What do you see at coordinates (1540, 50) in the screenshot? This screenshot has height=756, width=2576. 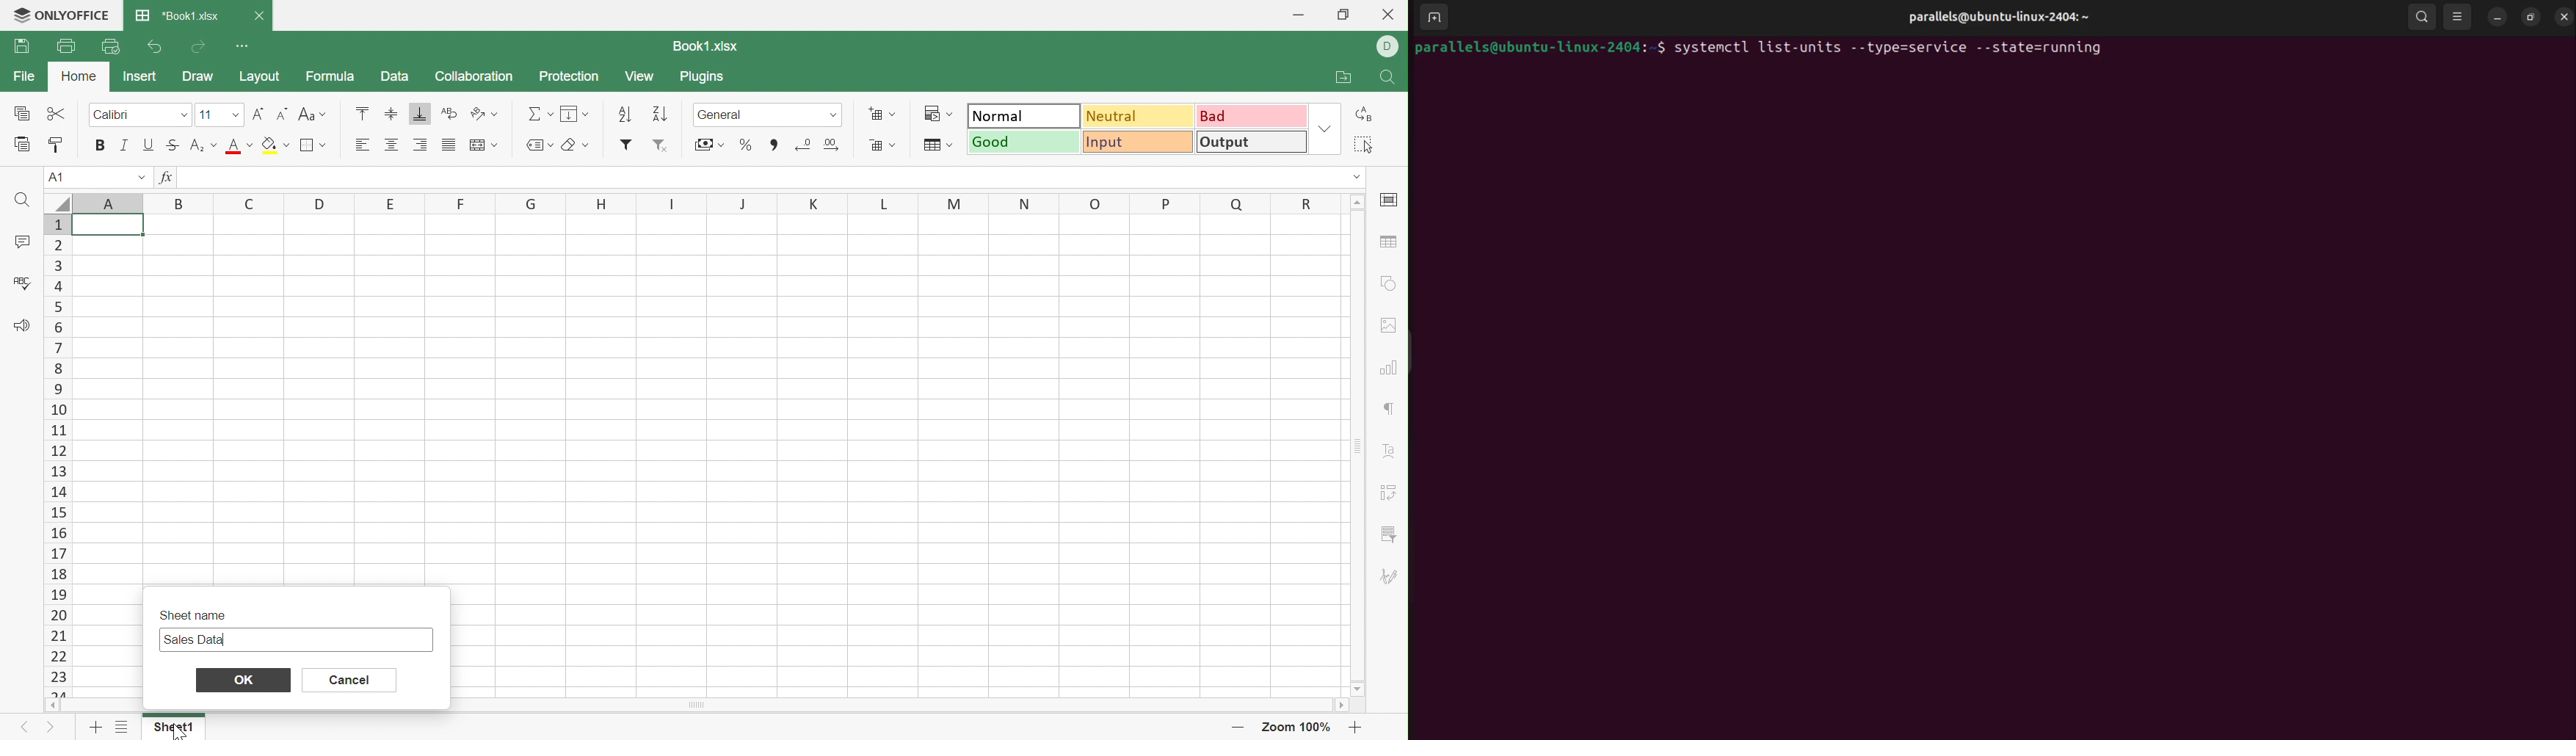 I see `bash prompt` at bounding box center [1540, 50].